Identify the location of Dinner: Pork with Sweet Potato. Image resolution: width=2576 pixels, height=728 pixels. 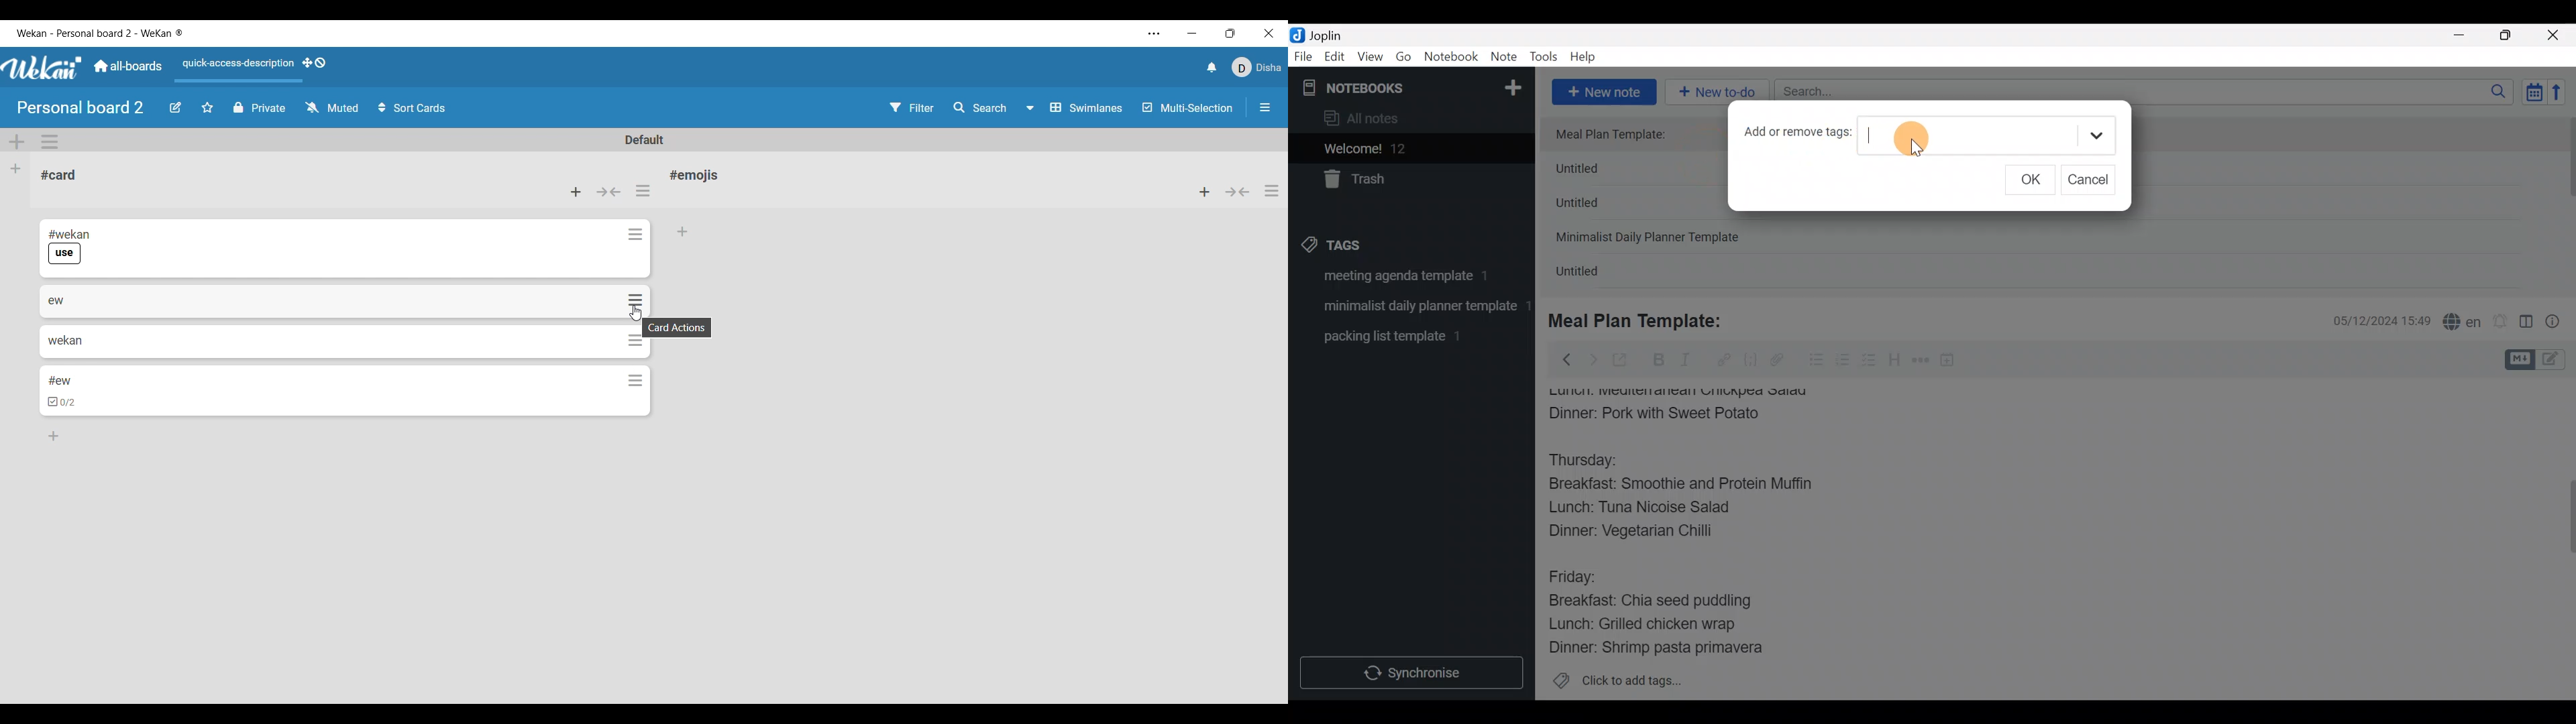
(1672, 414).